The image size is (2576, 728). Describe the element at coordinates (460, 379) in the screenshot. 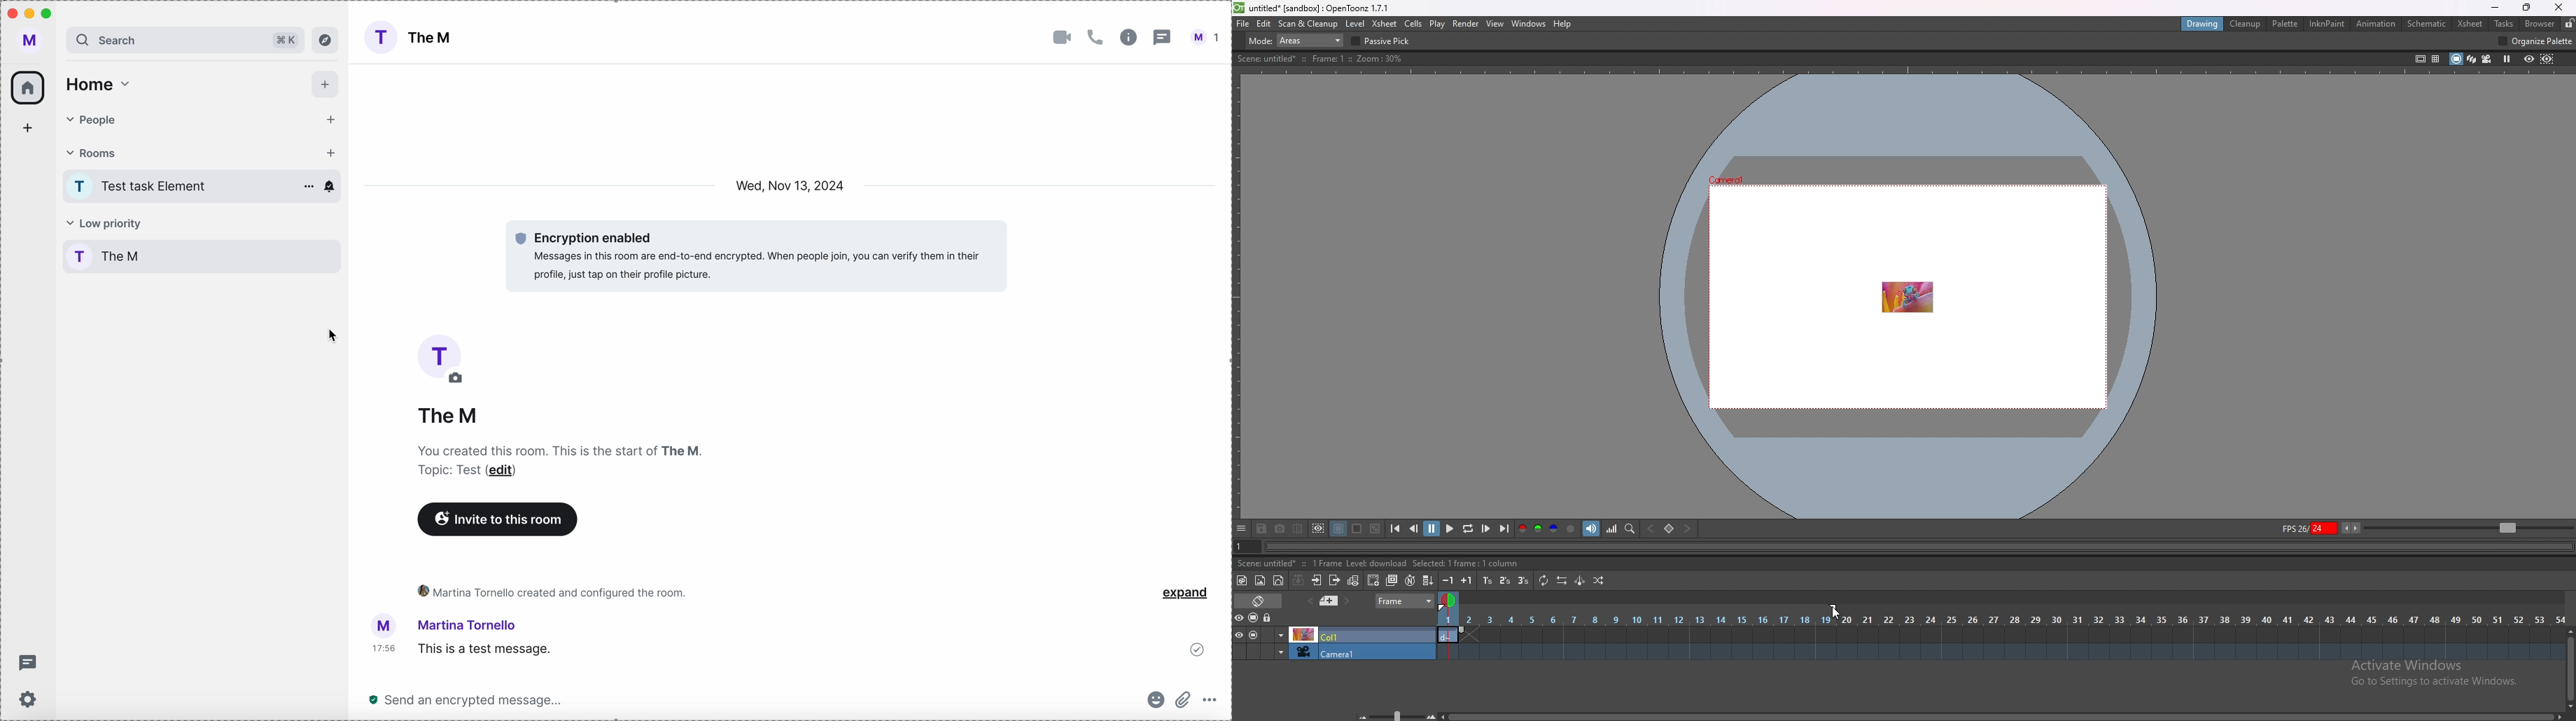

I see `edit` at that location.